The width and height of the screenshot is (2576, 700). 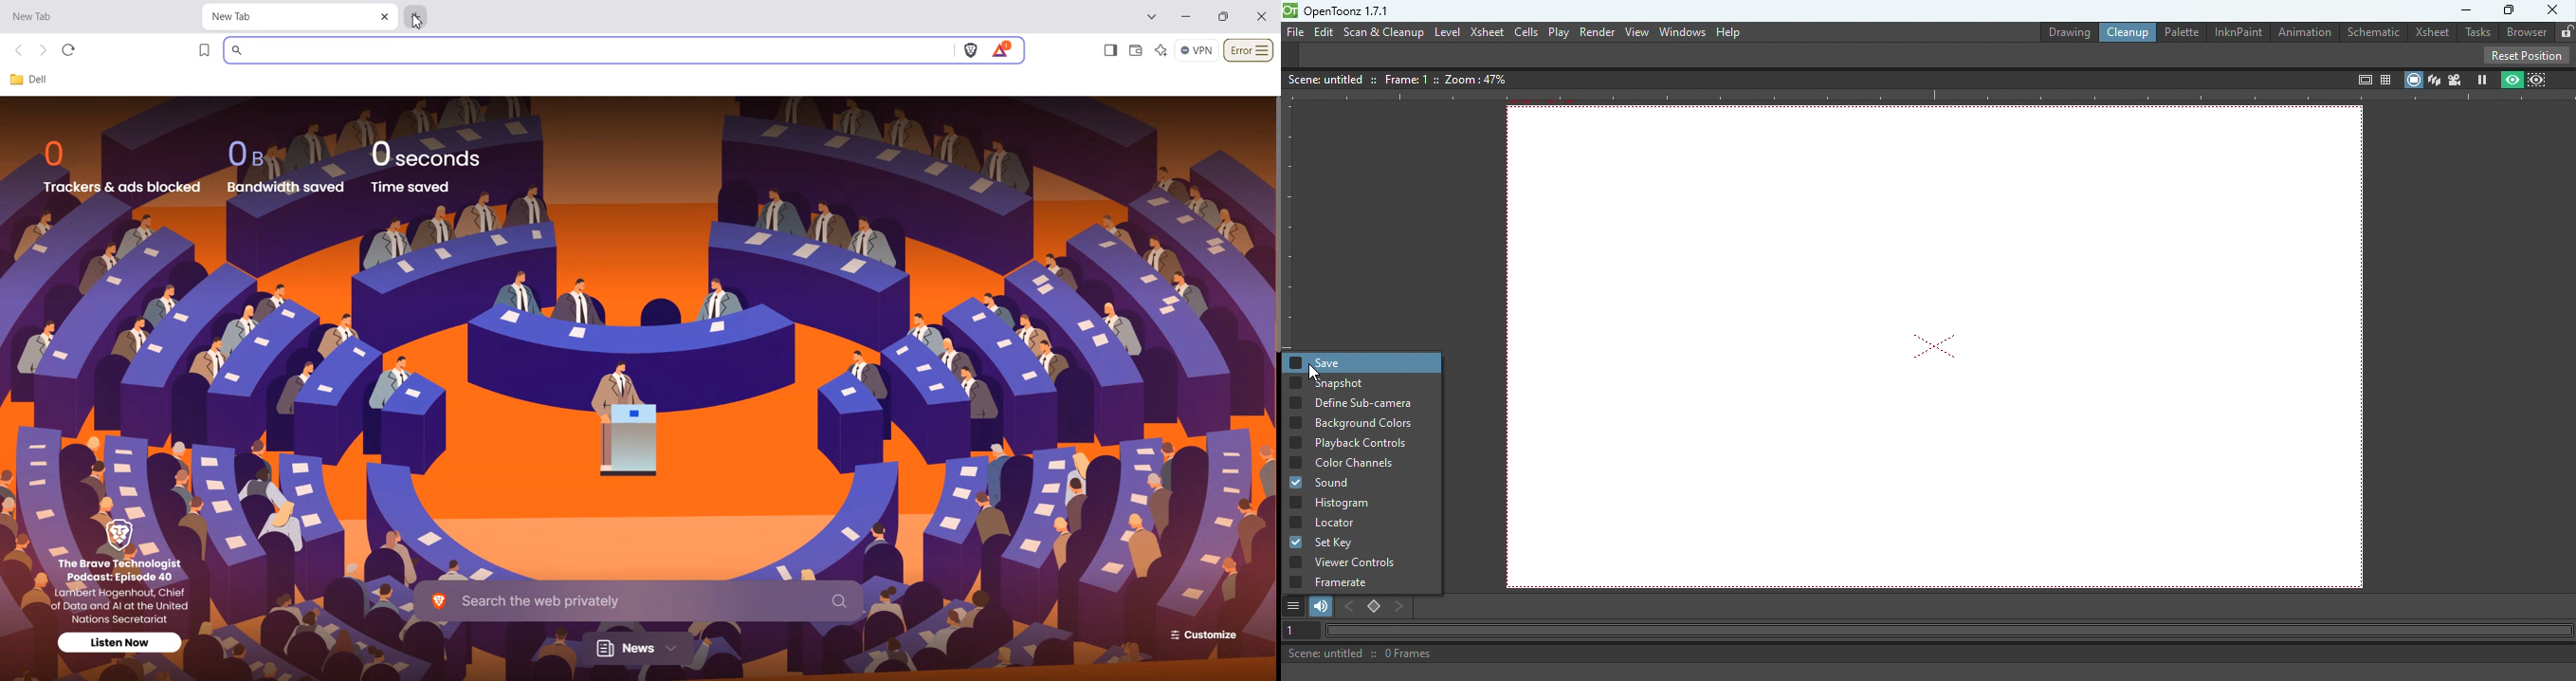 I want to click on Background color, so click(x=1378, y=422).